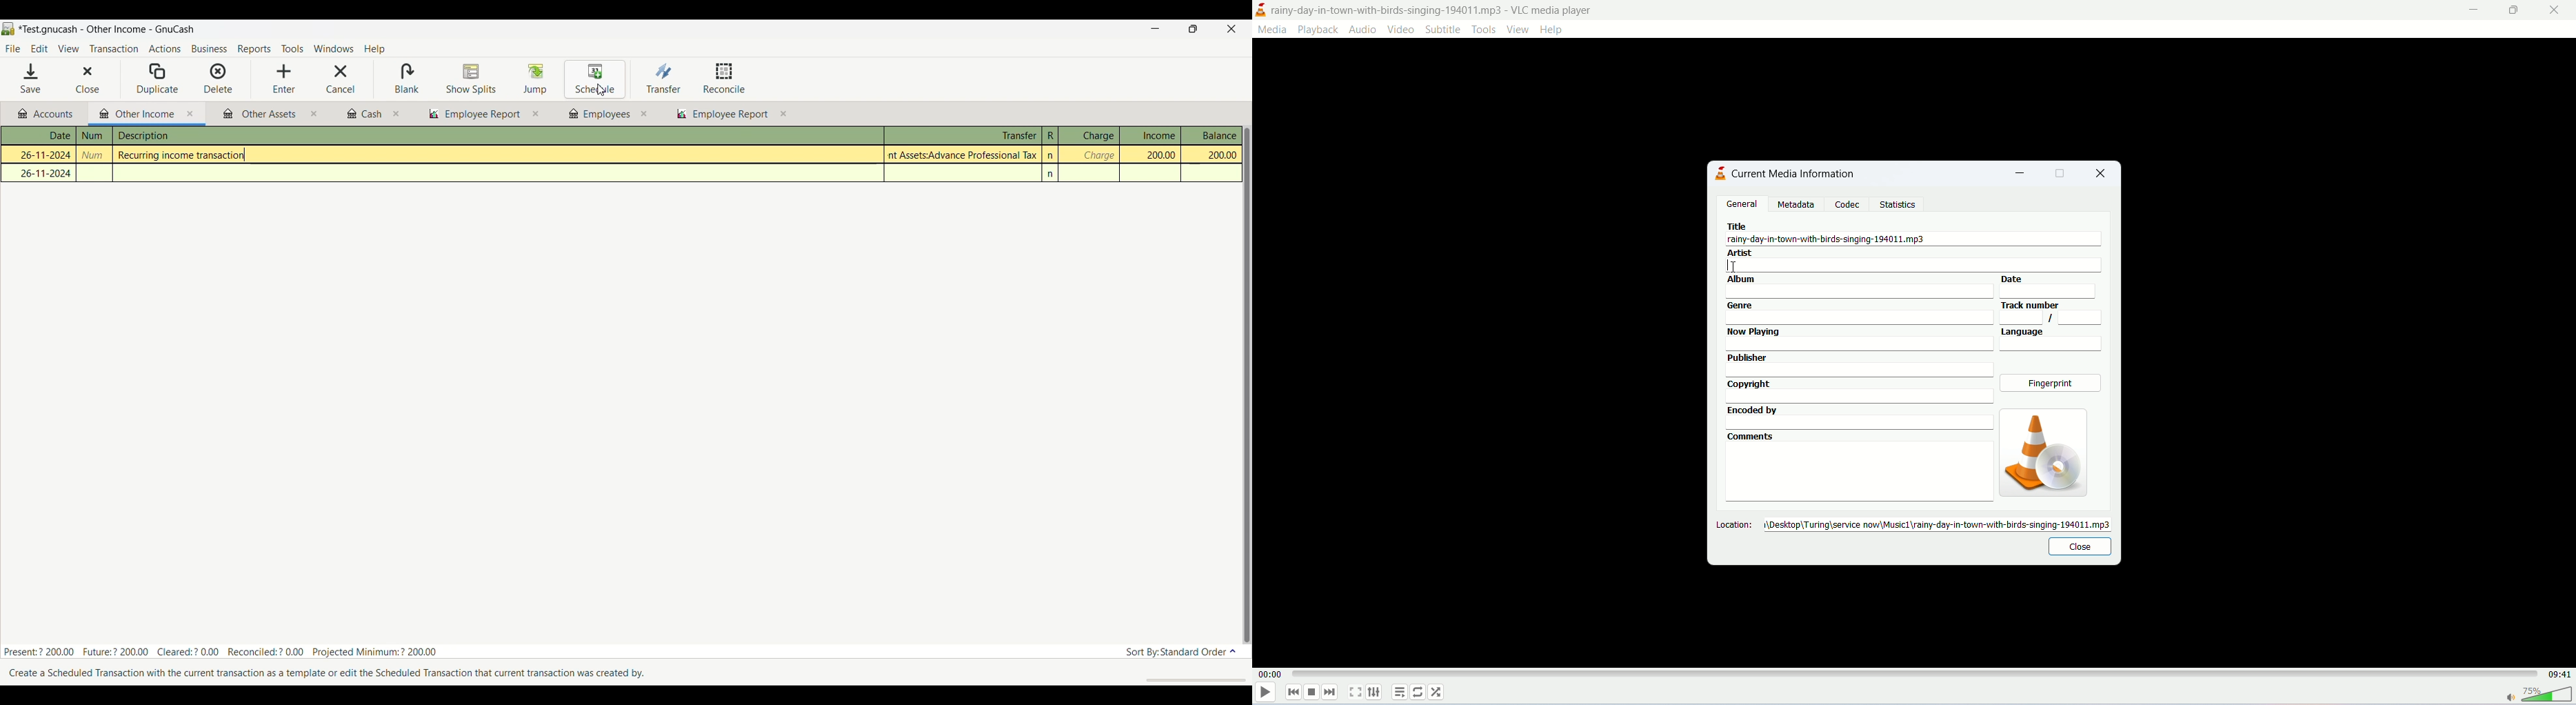 The image size is (2576, 728). What do you see at coordinates (1189, 680) in the screenshot?
I see `scroll` at bounding box center [1189, 680].